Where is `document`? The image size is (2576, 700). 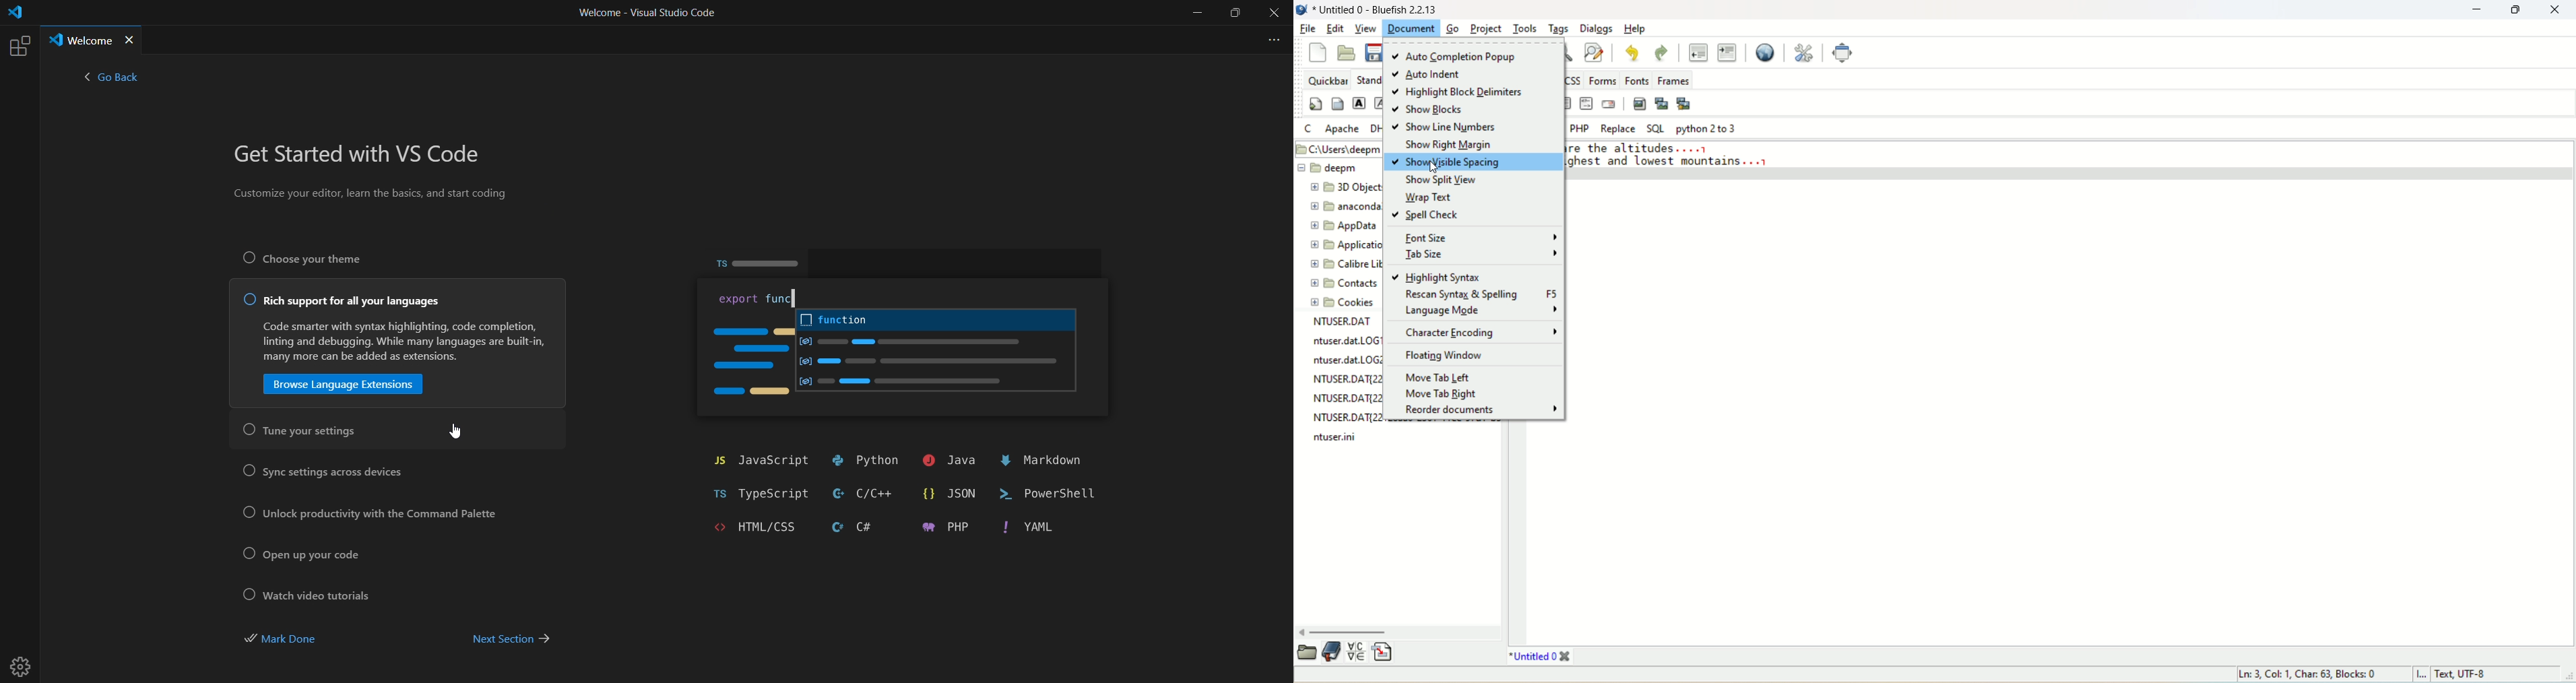 document is located at coordinates (1412, 29).